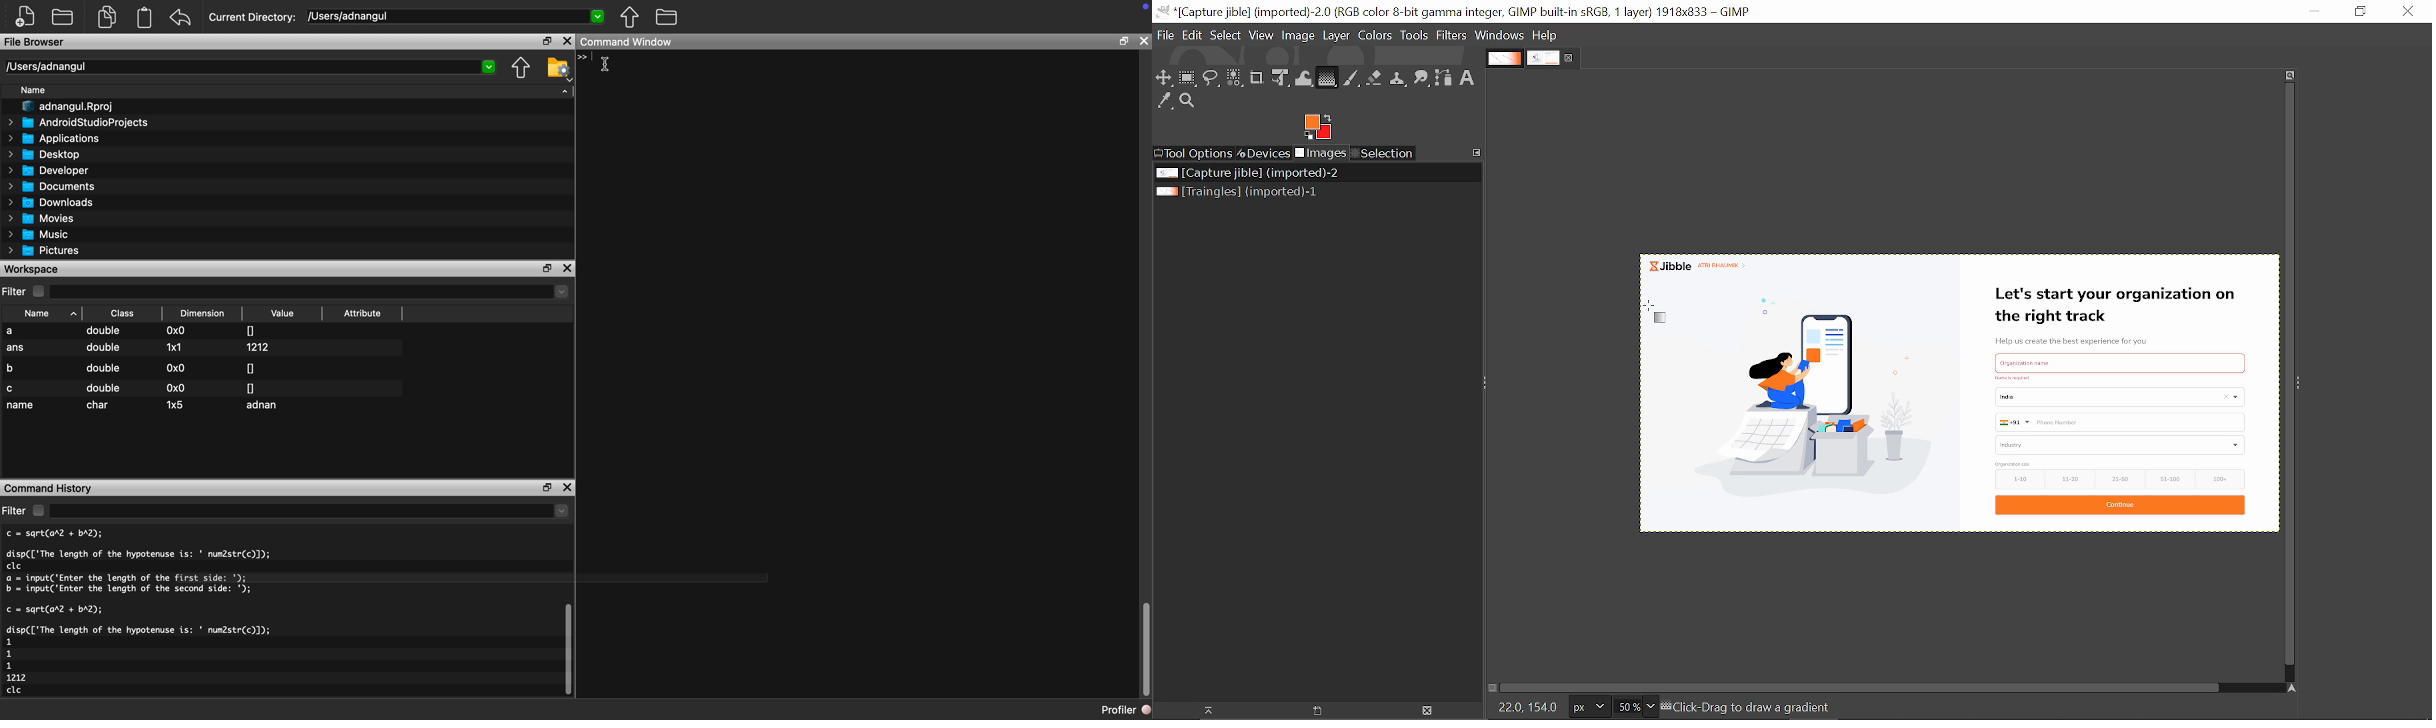 This screenshot has width=2436, height=728. Describe the element at coordinates (1225, 36) in the screenshot. I see `Select` at that location.